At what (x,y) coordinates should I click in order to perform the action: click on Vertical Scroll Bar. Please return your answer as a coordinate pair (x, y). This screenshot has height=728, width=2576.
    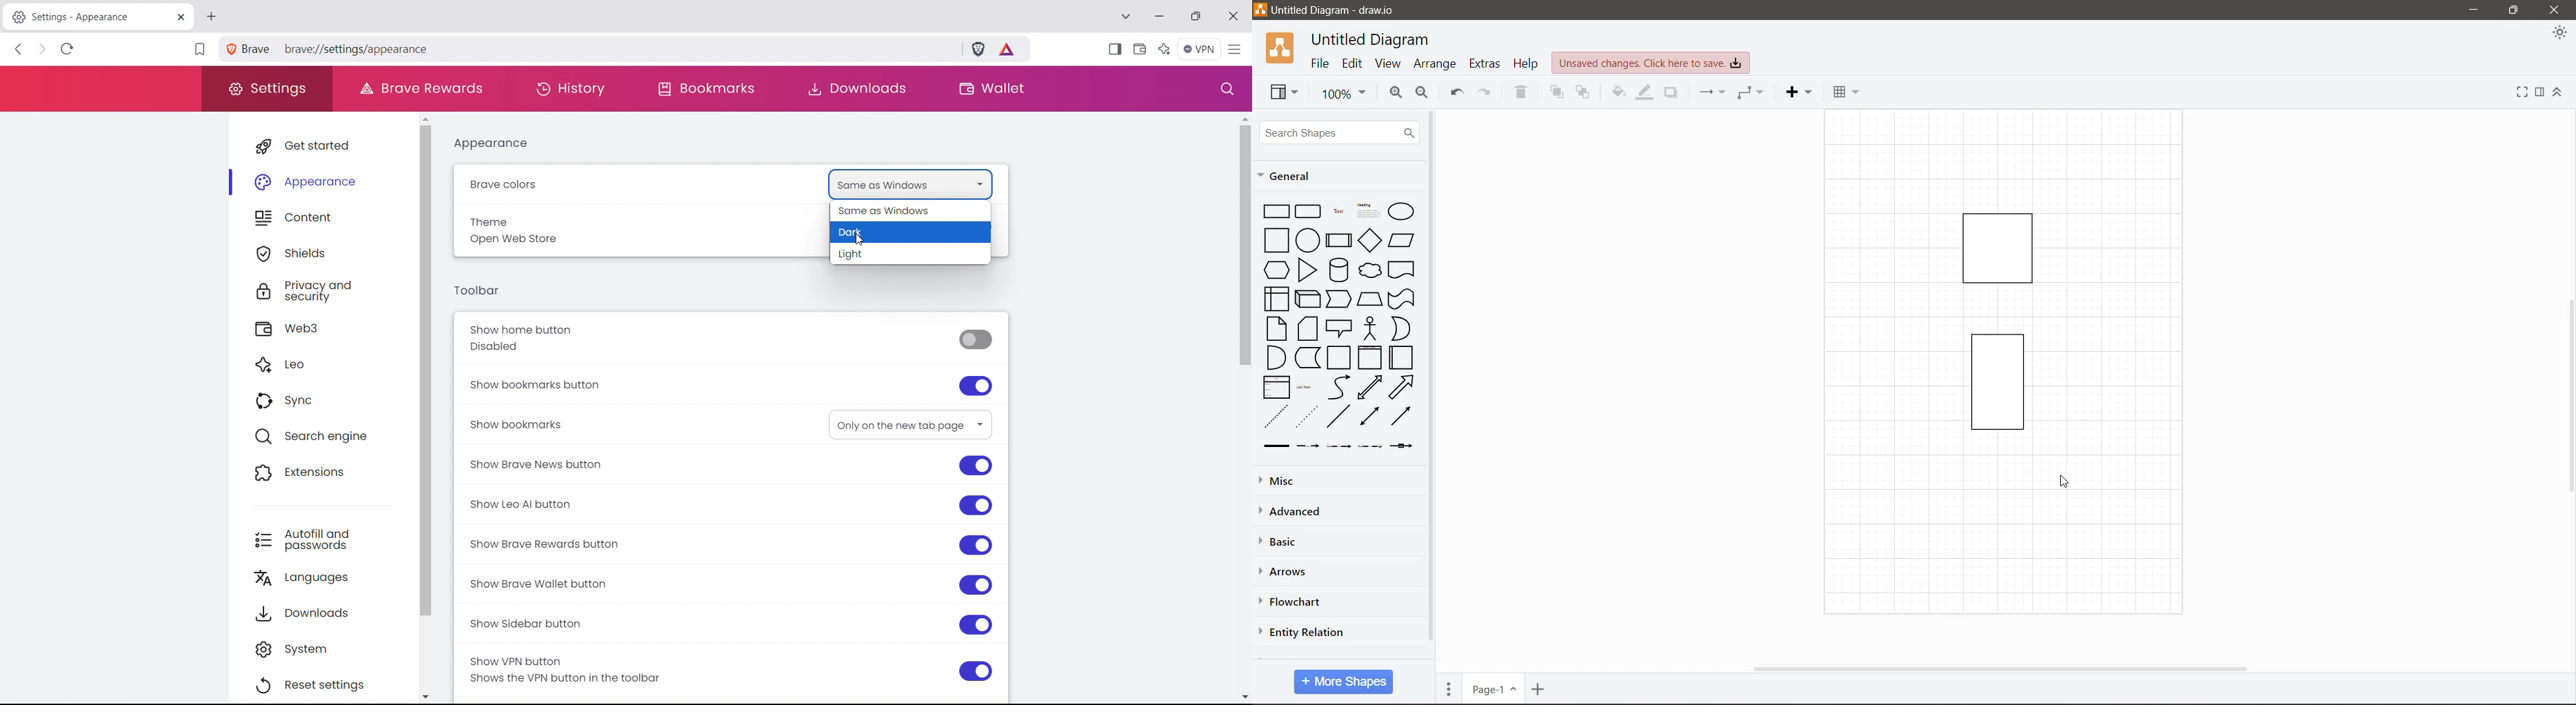
    Looking at the image, I should click on (1431, 381).